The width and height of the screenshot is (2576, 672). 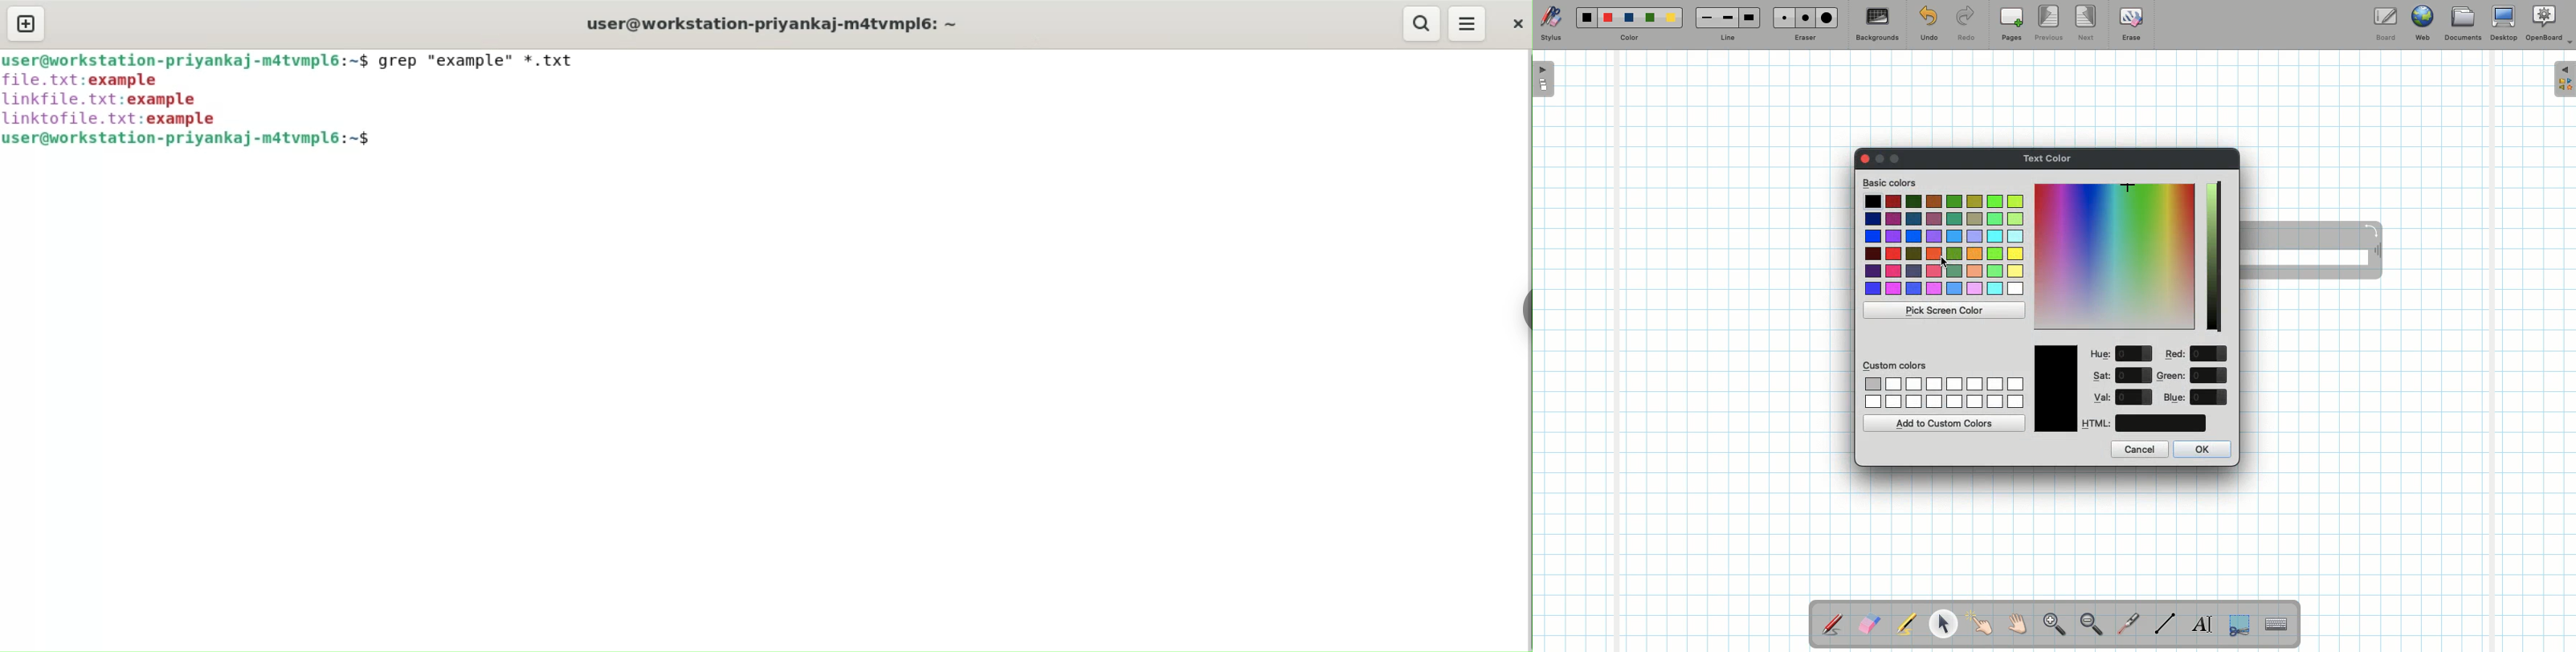 What do you see at coordinates (1869, 625) in the screenshot?
I see `Eraser` at bounding box center [1869, 625].